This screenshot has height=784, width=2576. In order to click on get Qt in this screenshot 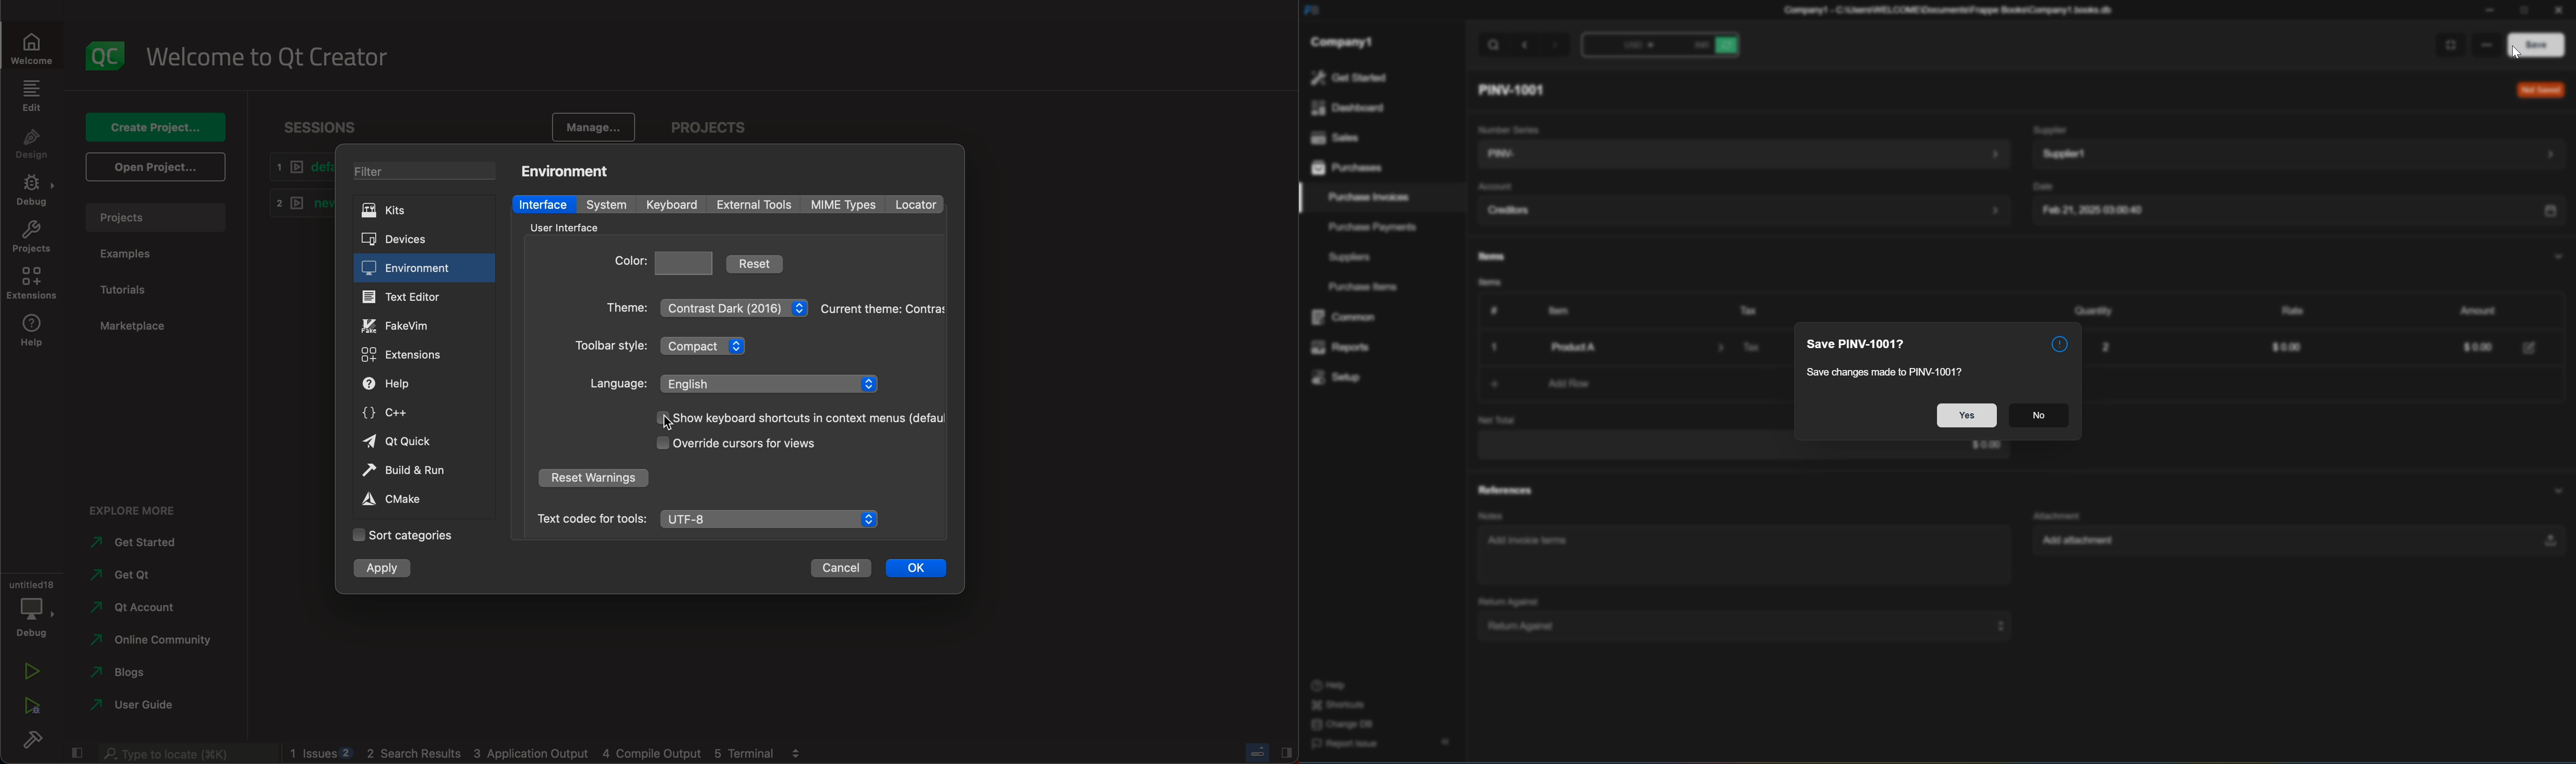, I will do `click(148, 576)`.